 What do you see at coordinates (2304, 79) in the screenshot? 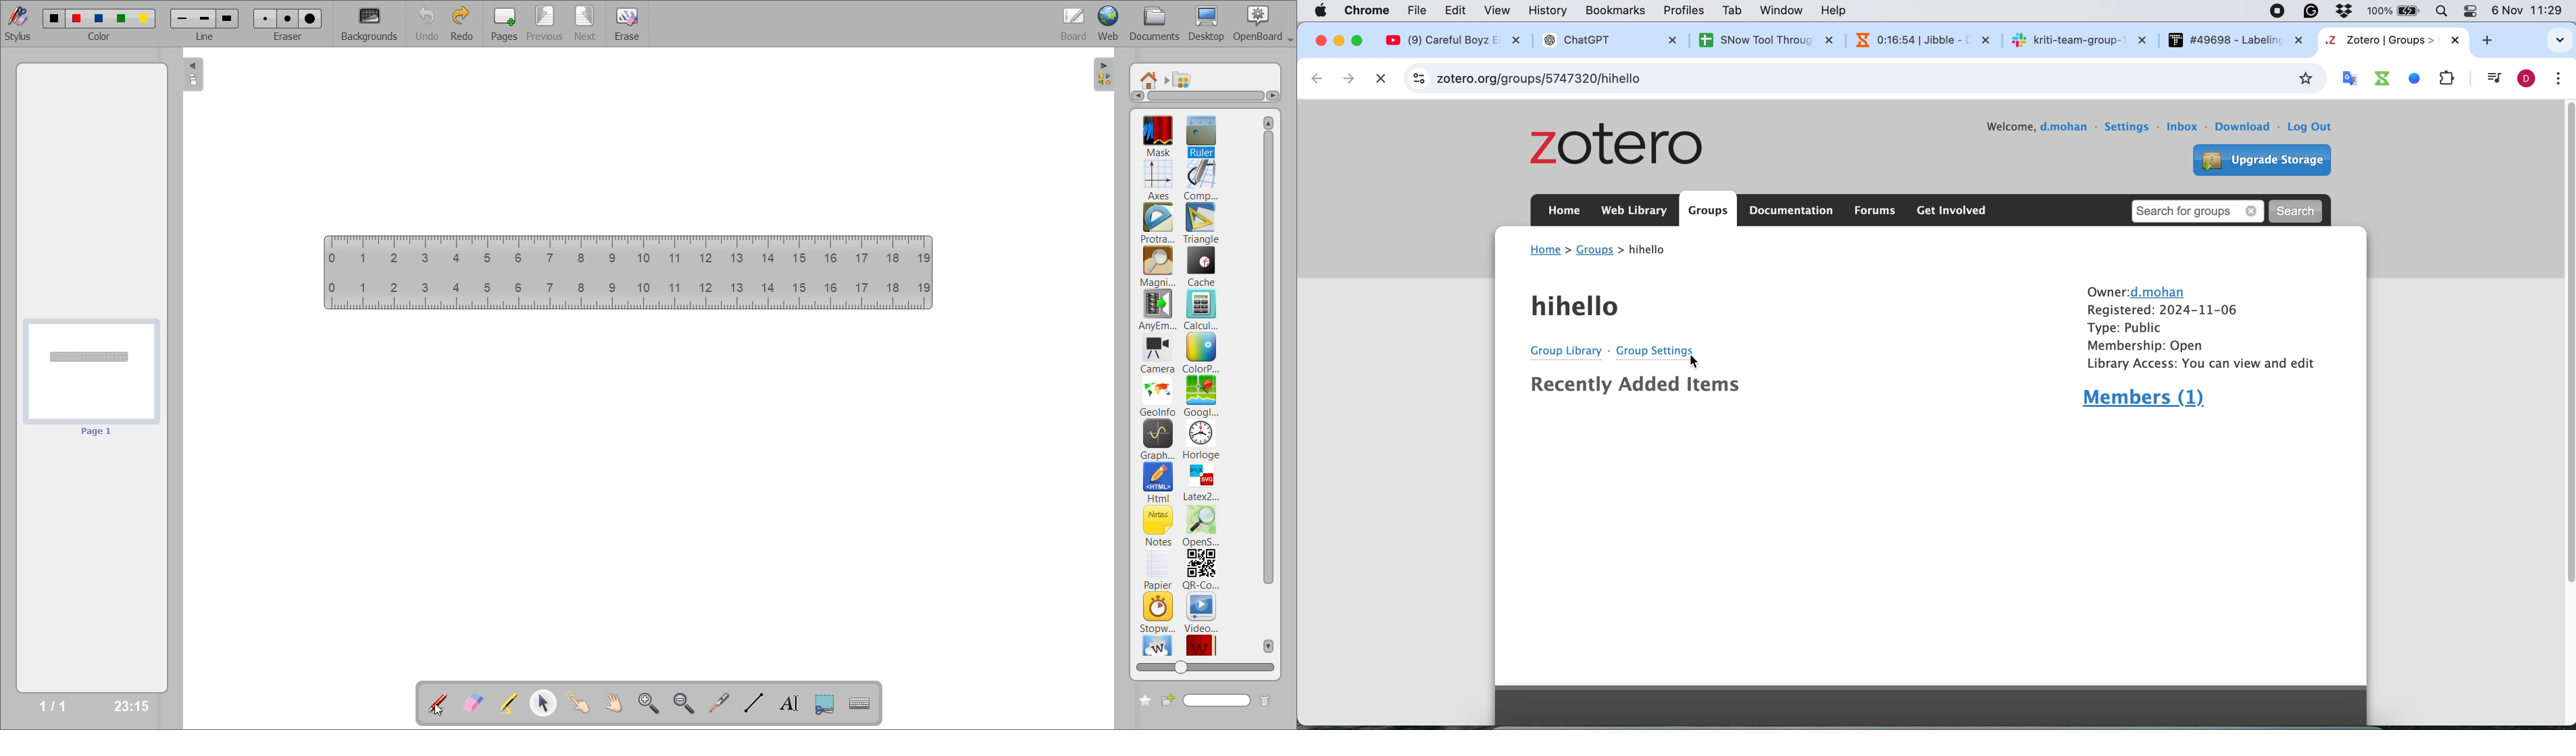
I see `bookmark` at bounding box center [2304, 79].